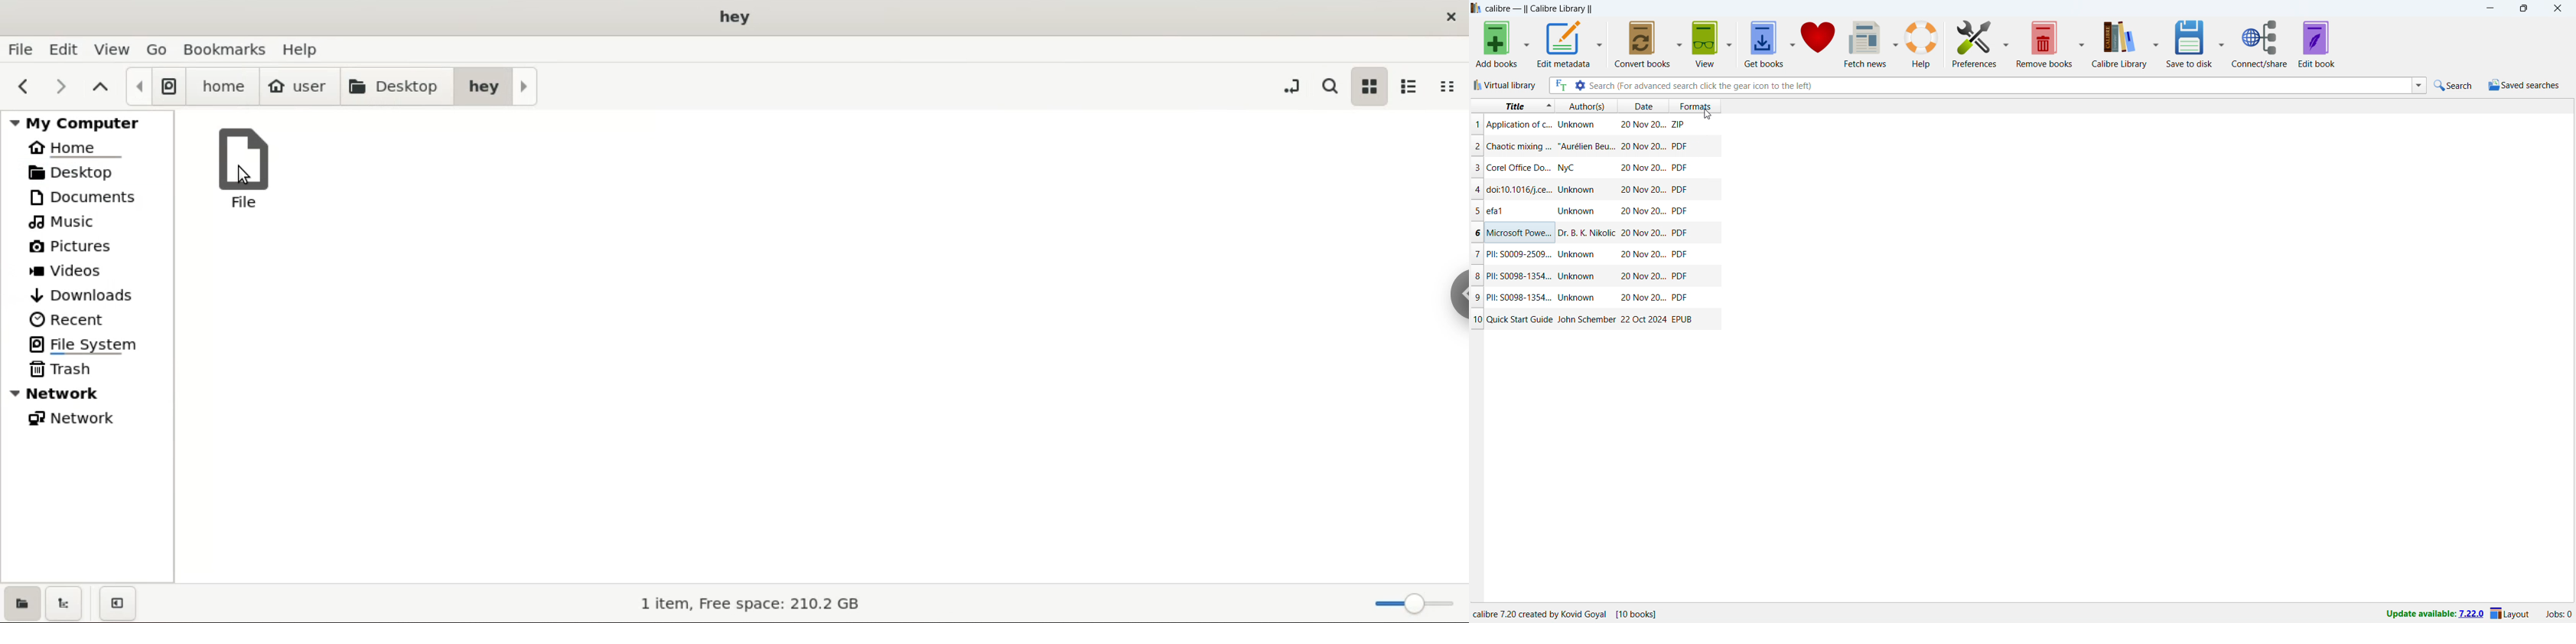  I want to click on view options, so click(1730, 43).